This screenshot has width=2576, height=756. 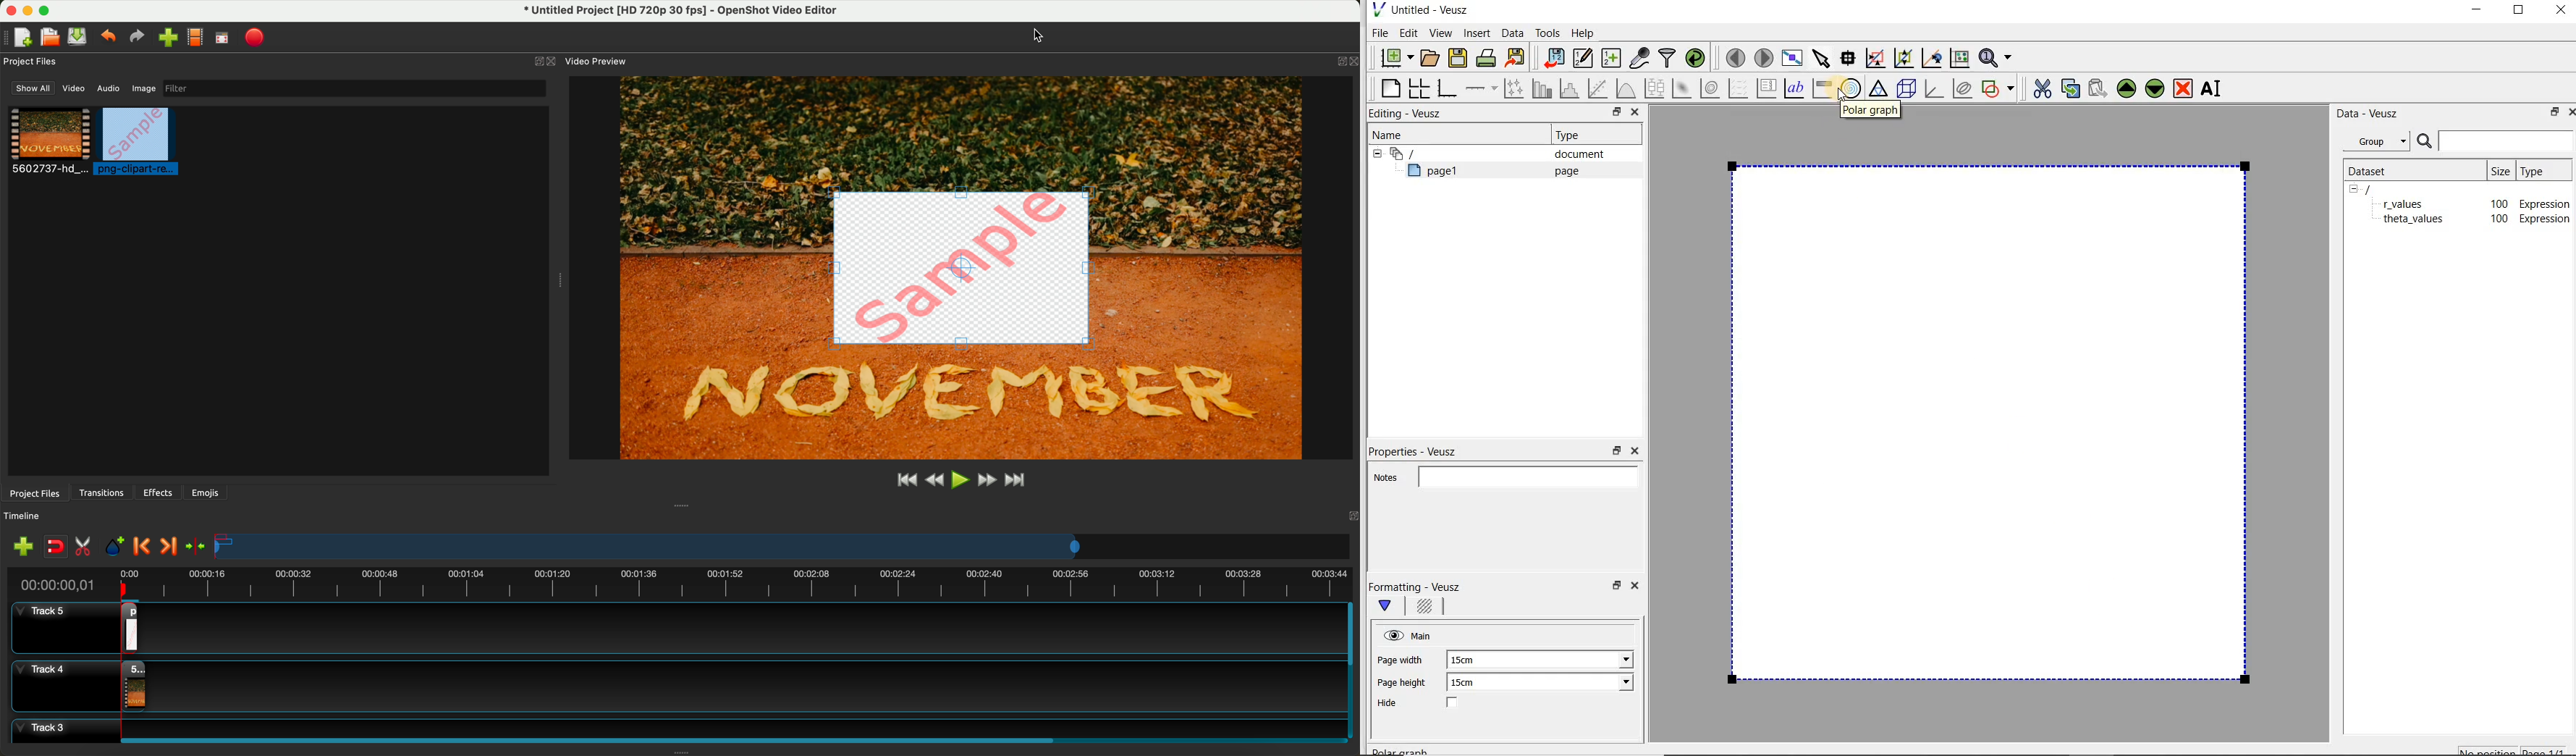 What do you see at coordinates (907, 481) in the screenshot?
I see `jump to start` at bounding box center [907, 481].